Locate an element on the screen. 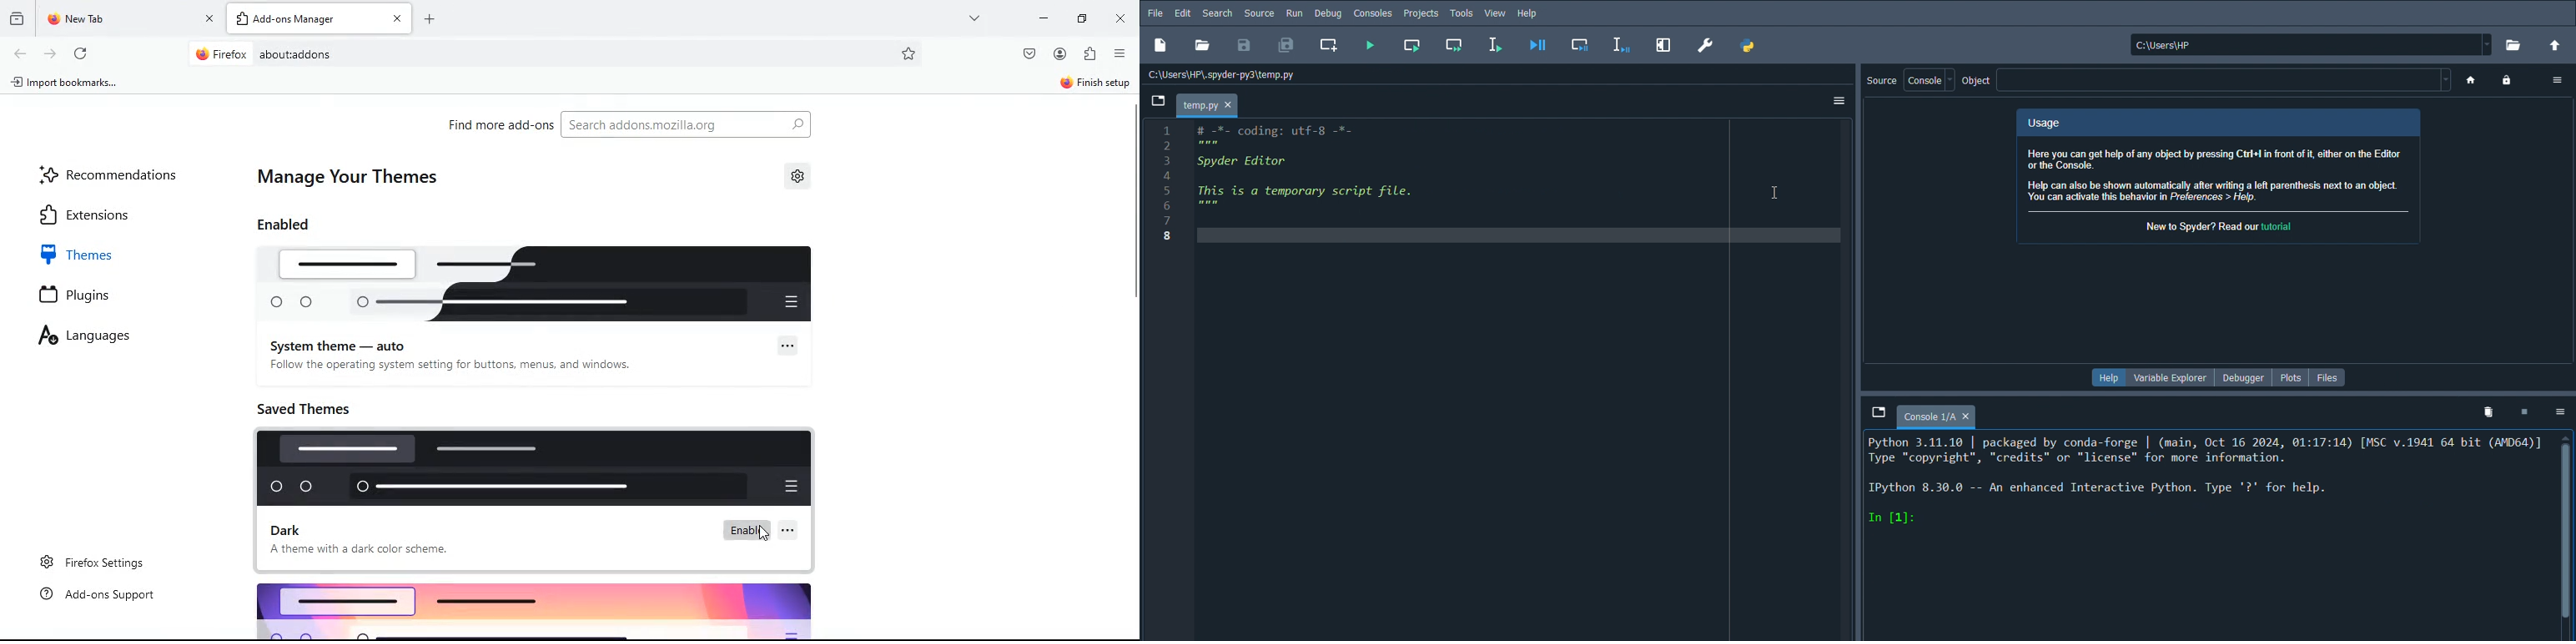  Console log is located at coordinates (2199, 480).